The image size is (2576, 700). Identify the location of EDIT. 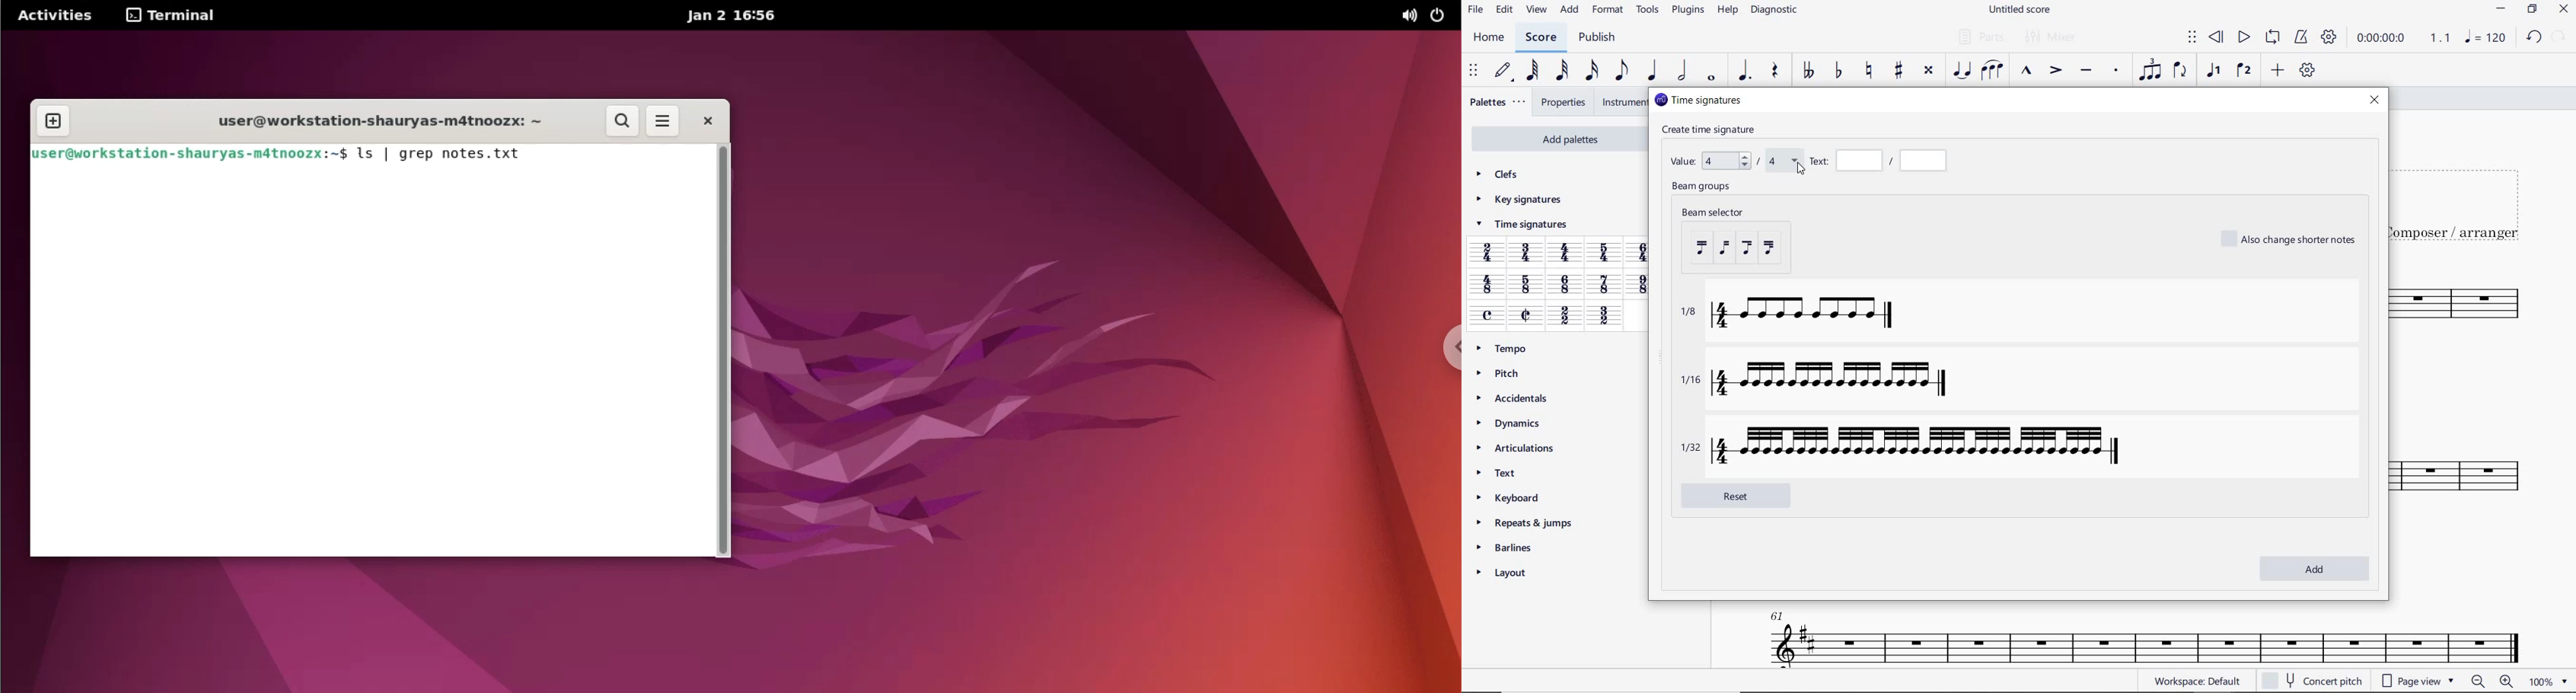
(1505, 10).